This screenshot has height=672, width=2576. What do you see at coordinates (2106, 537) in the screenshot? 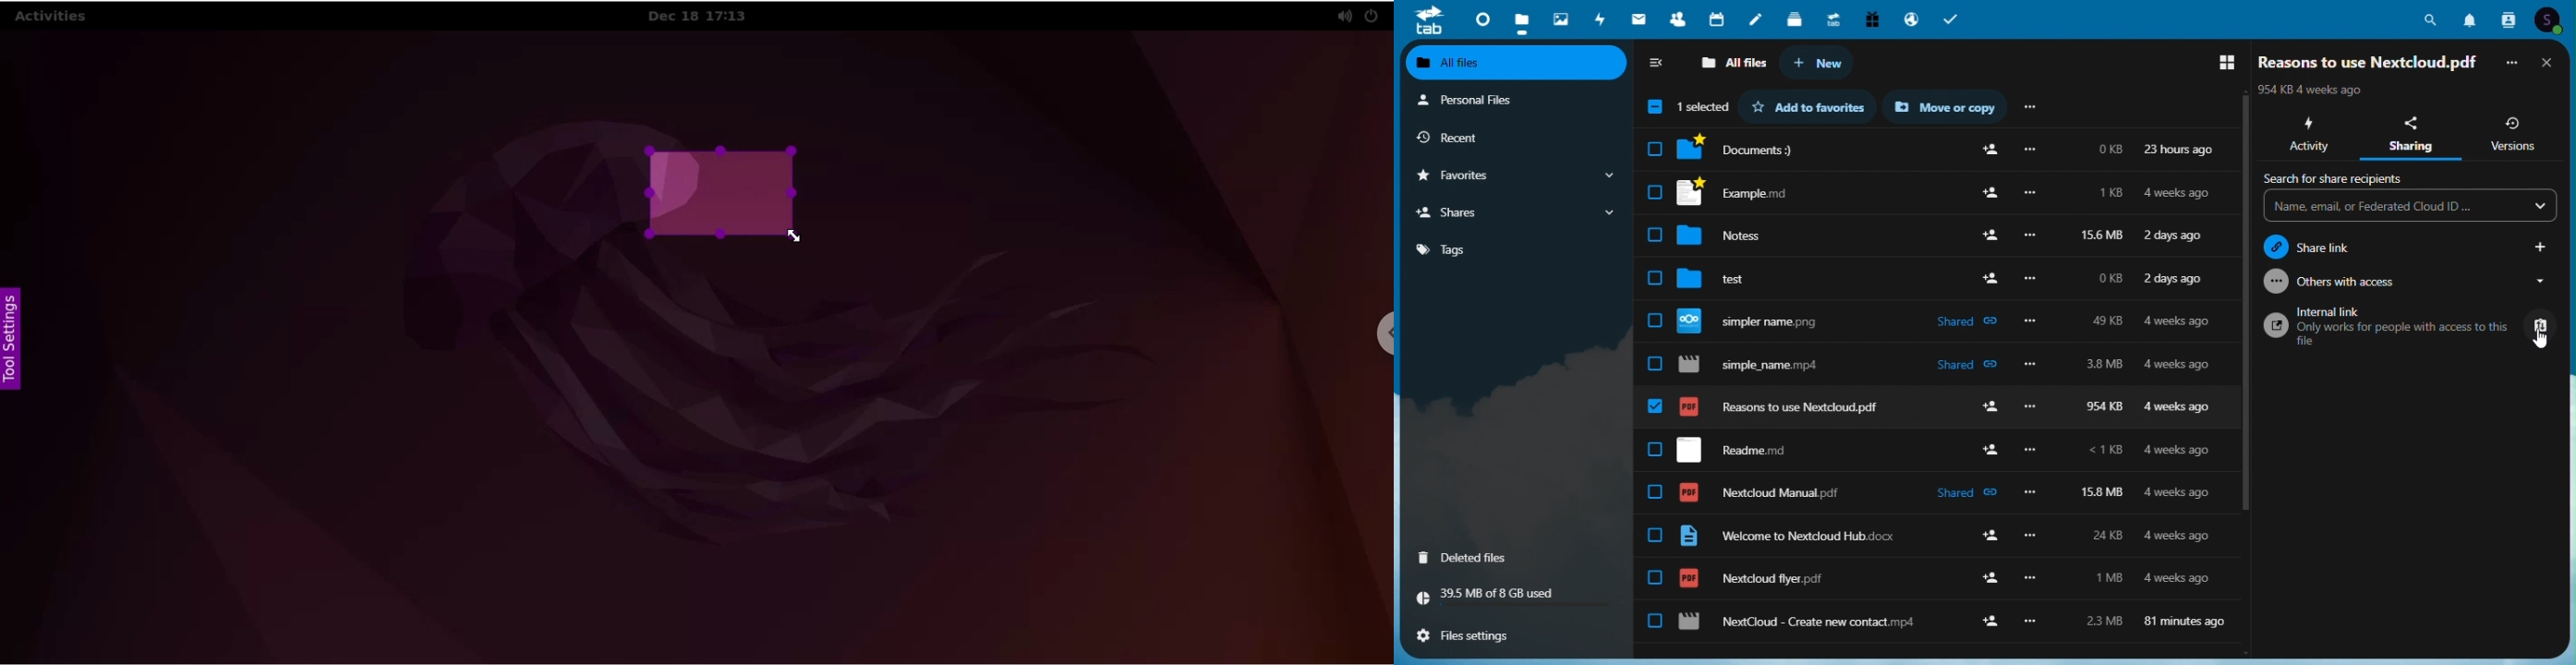
I see `24kb` at bounding box center [2106, 537].